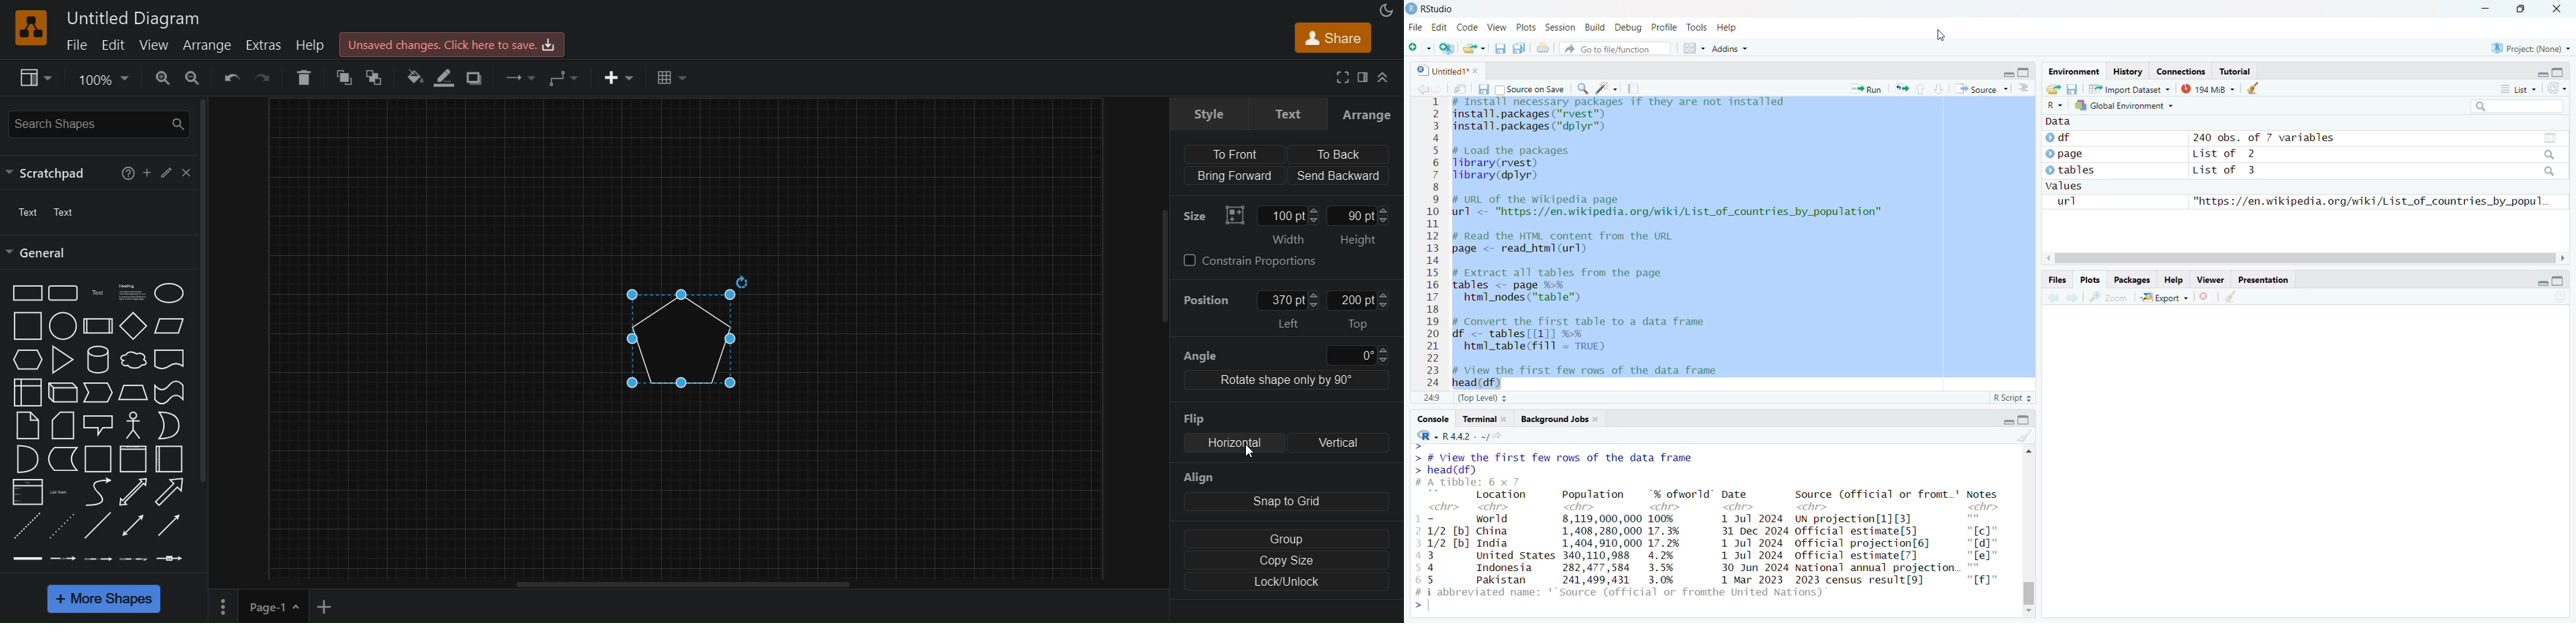 This screenshot has height=644, width=2576. Describe the element at coordinates (344, 76) in the screenshot. I see `to front` at that location.